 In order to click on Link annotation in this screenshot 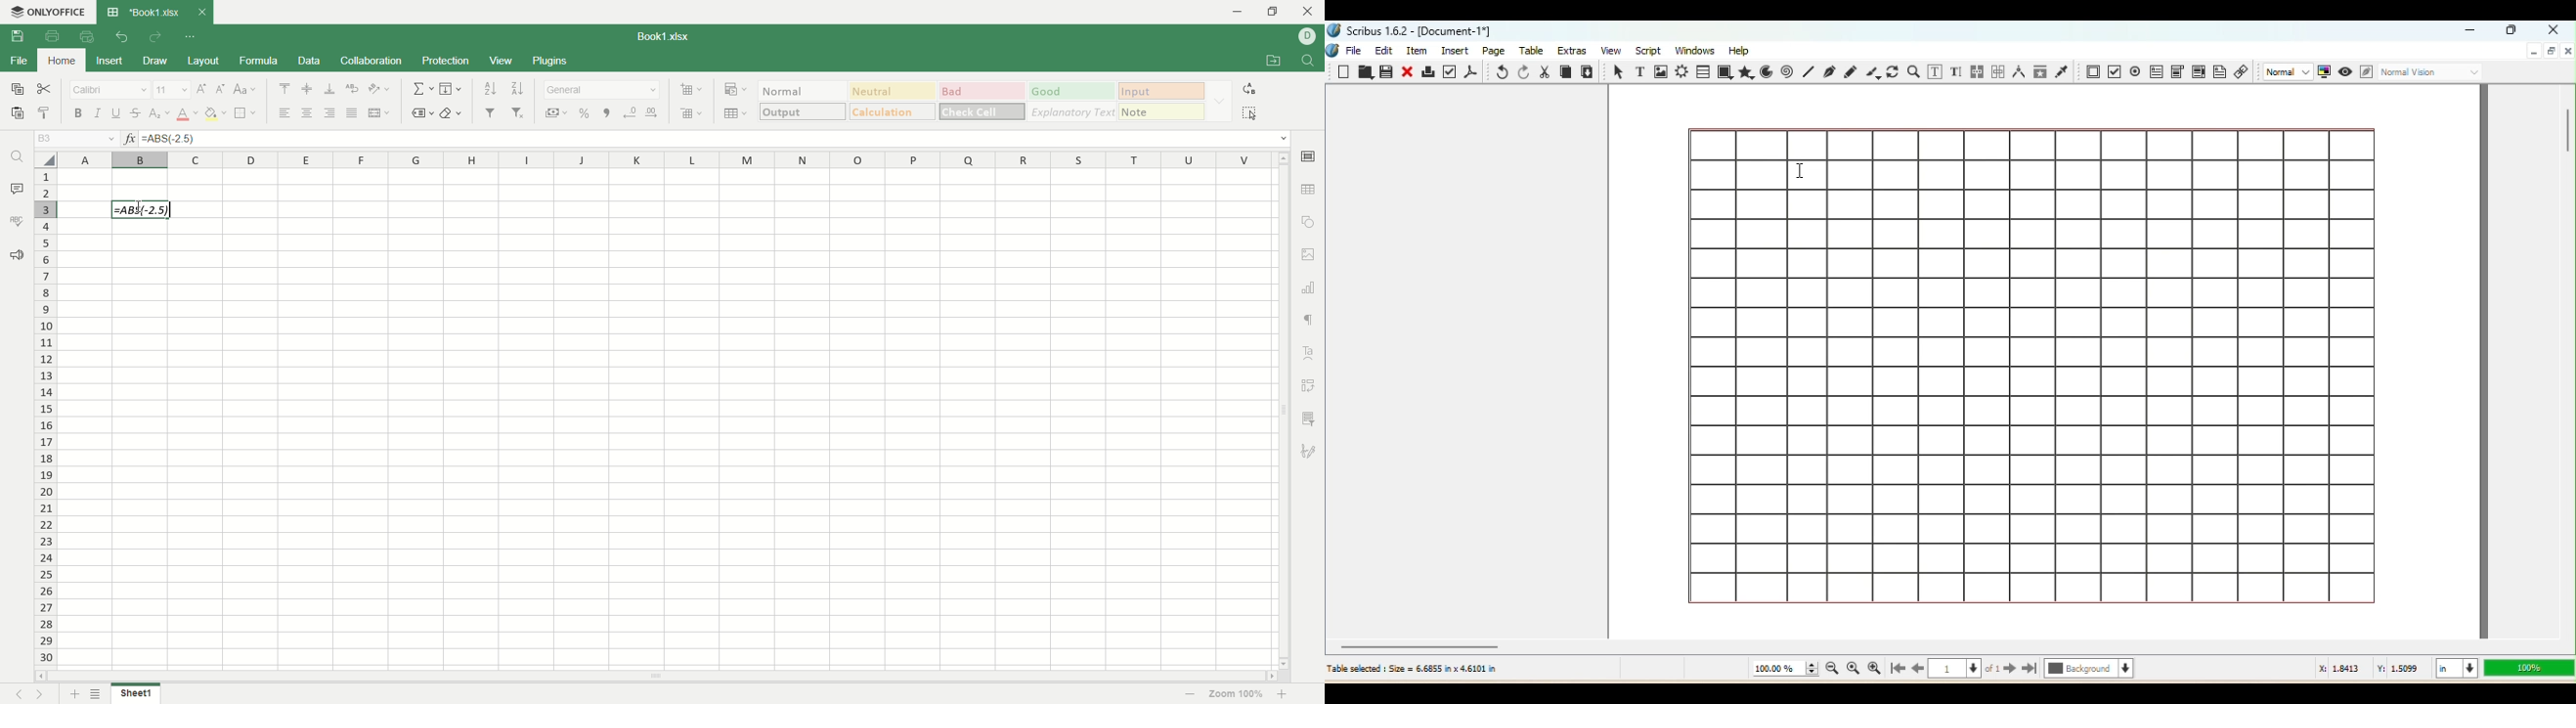, I will do `click(2242, 73)`.